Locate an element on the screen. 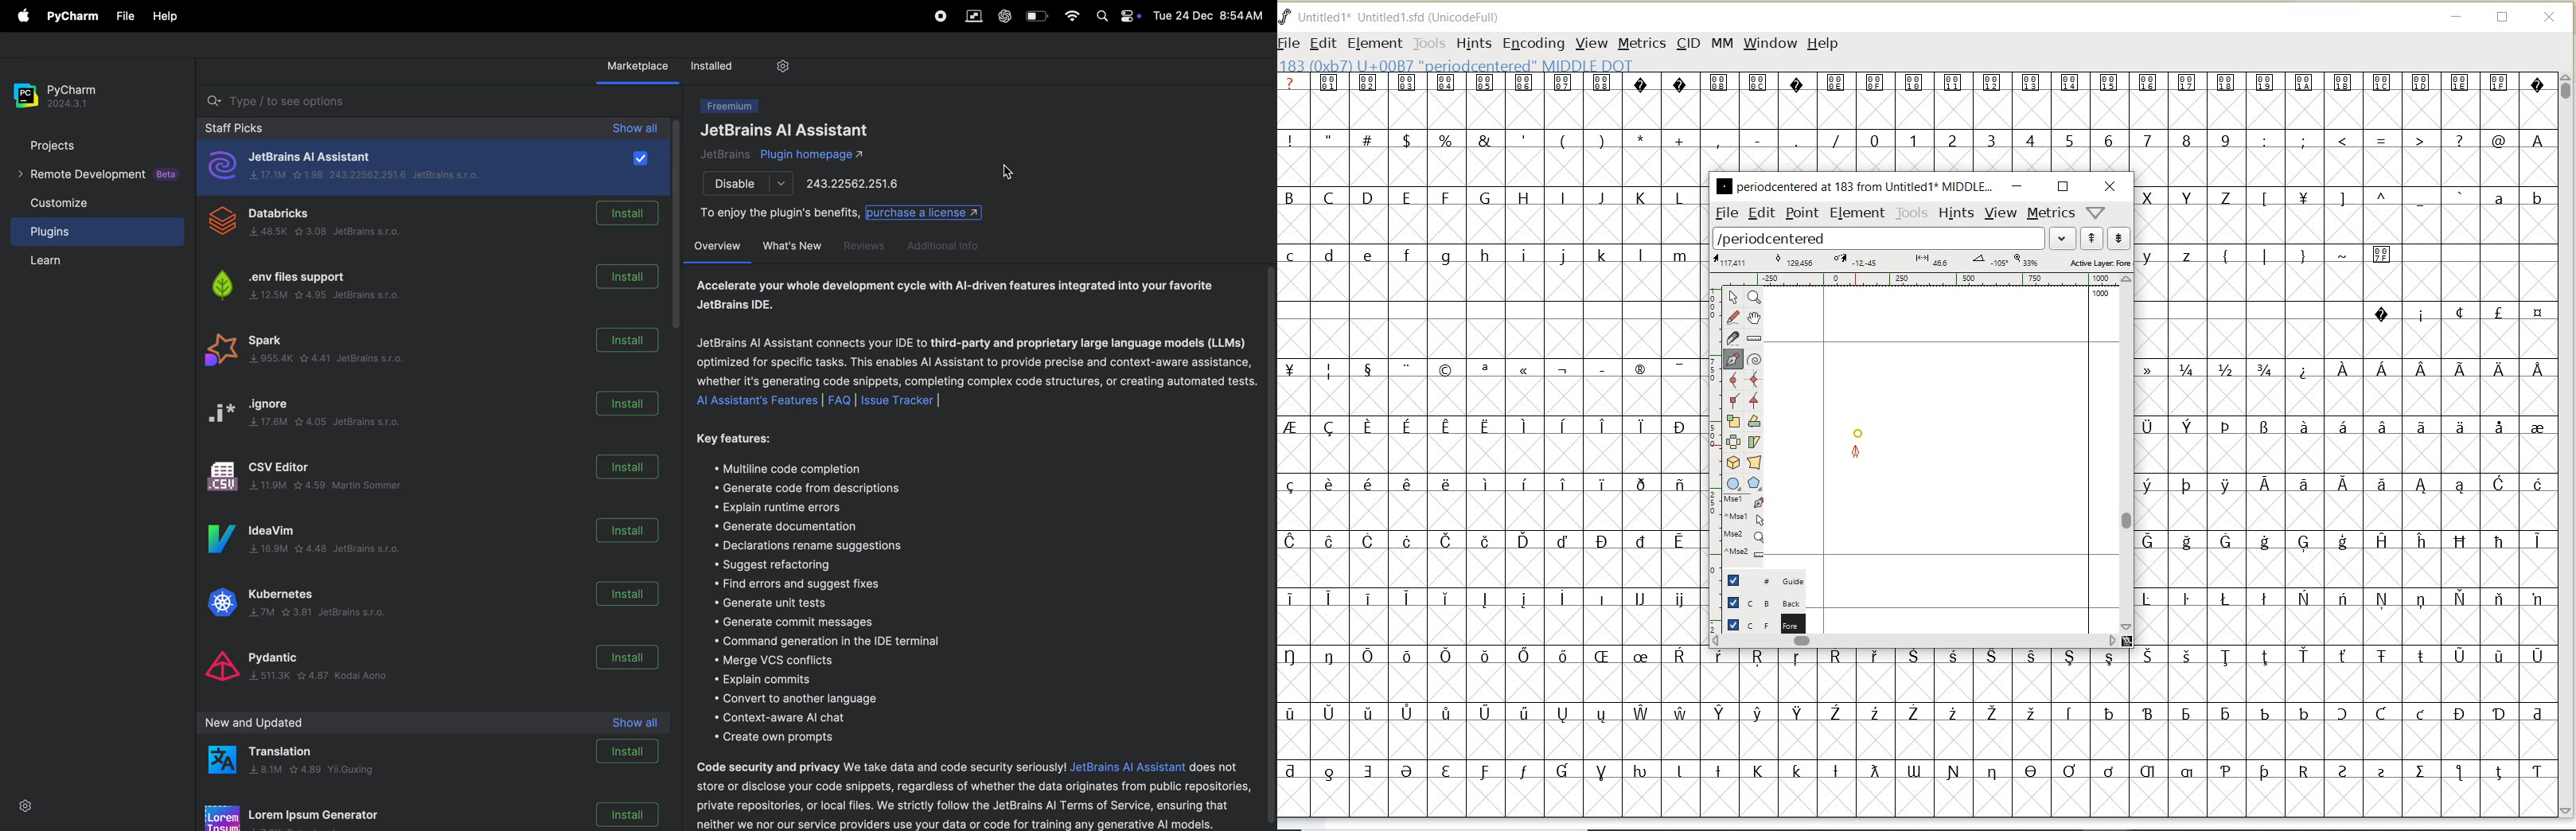 This screenshot has height=840, width=2576. show next word list is located at coordinates (2121, 239).